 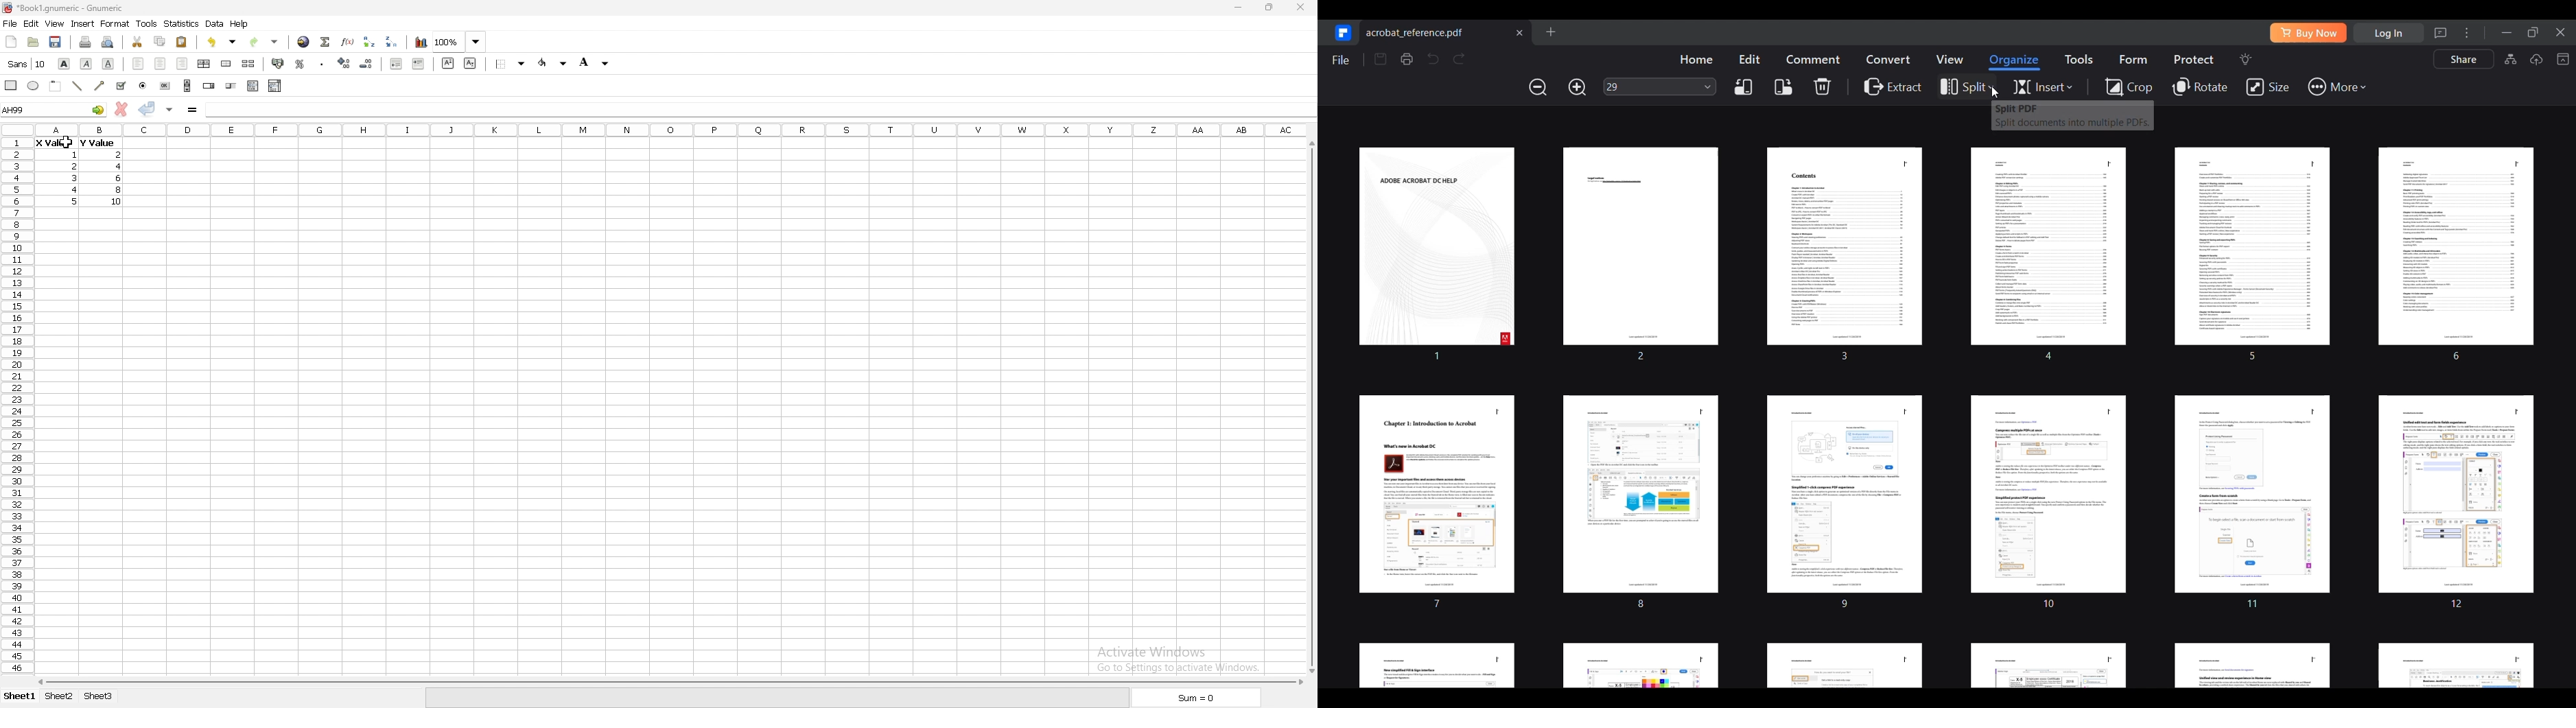 I want to click on edit, so click(x=31, y=23).